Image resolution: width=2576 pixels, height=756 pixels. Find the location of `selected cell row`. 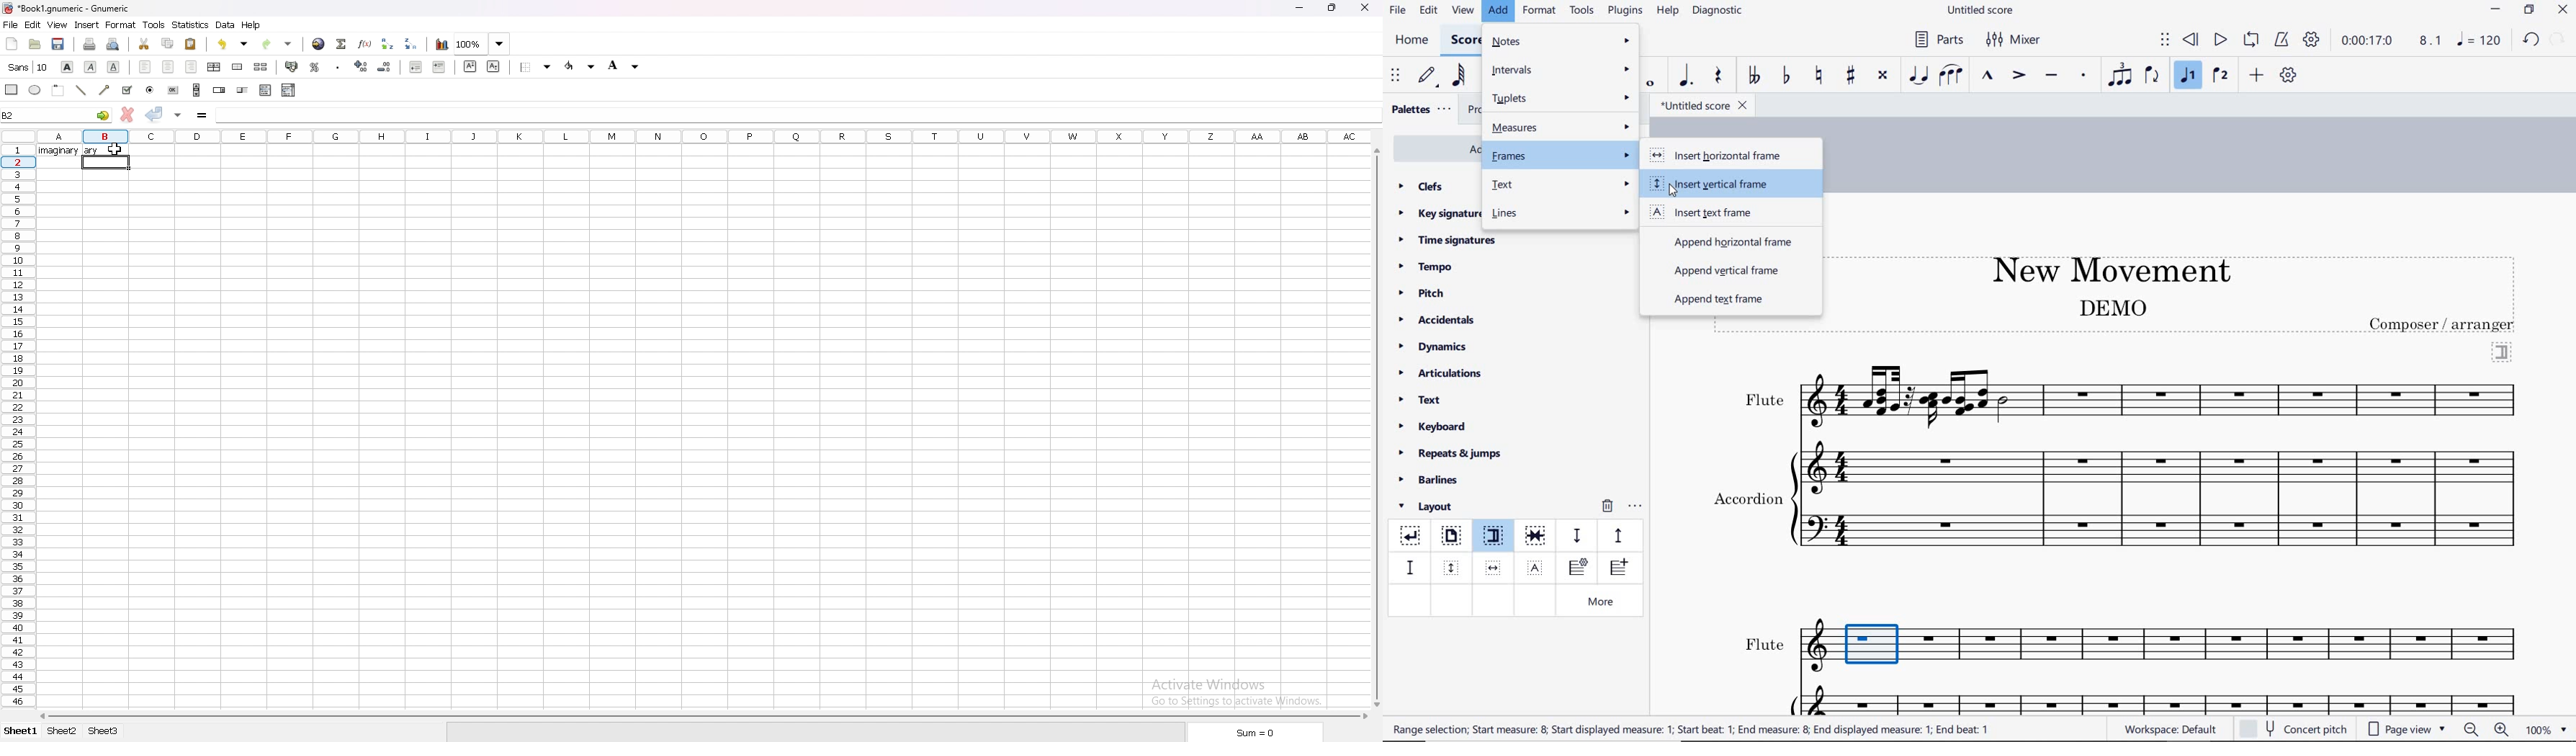

selected cell row is located at coordinates (19, 162).